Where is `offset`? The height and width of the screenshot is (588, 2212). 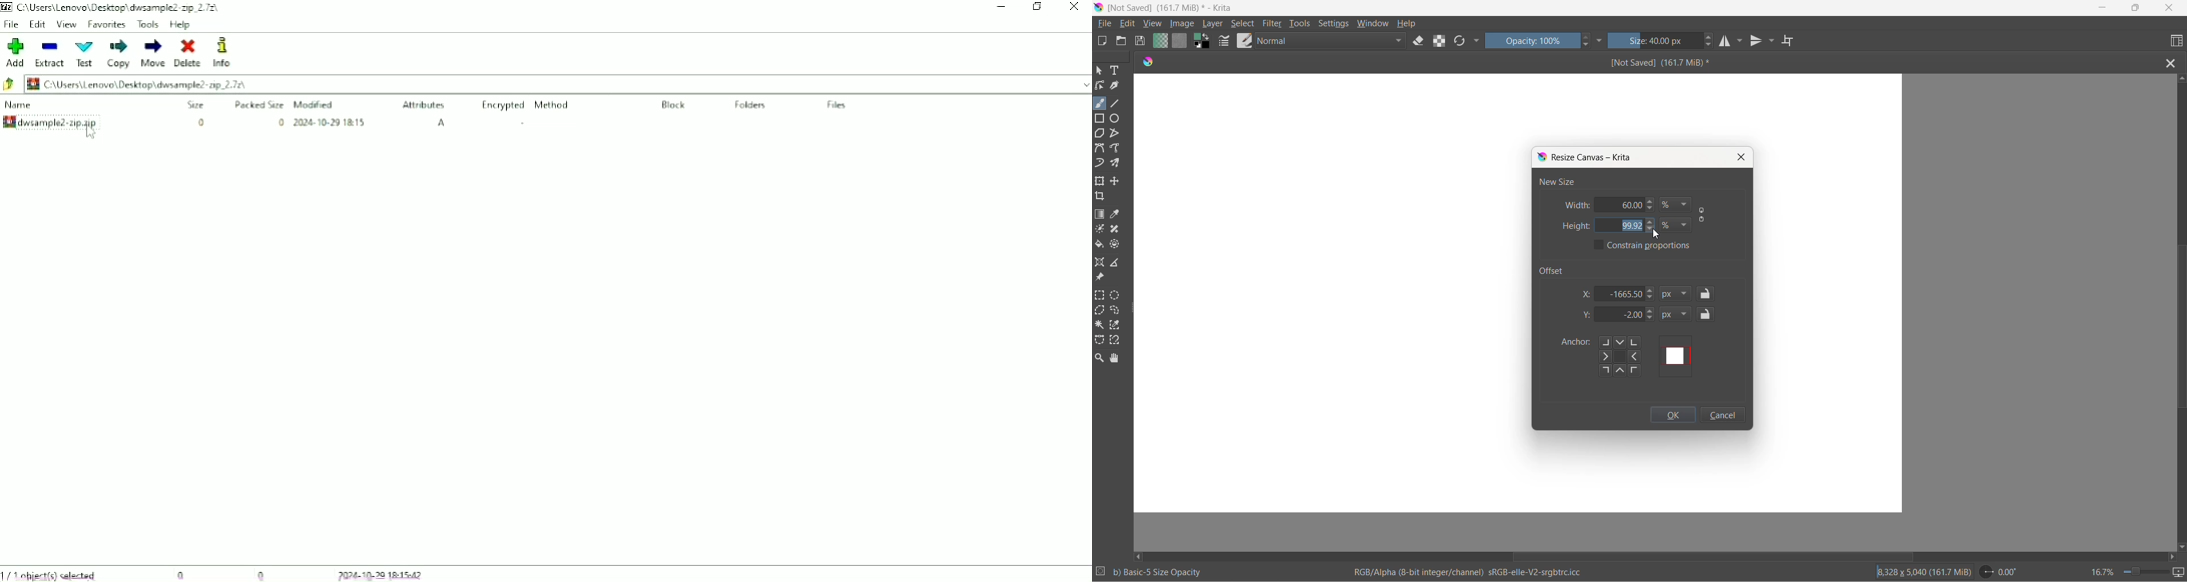
offset is located at coordinates (1556, 270).